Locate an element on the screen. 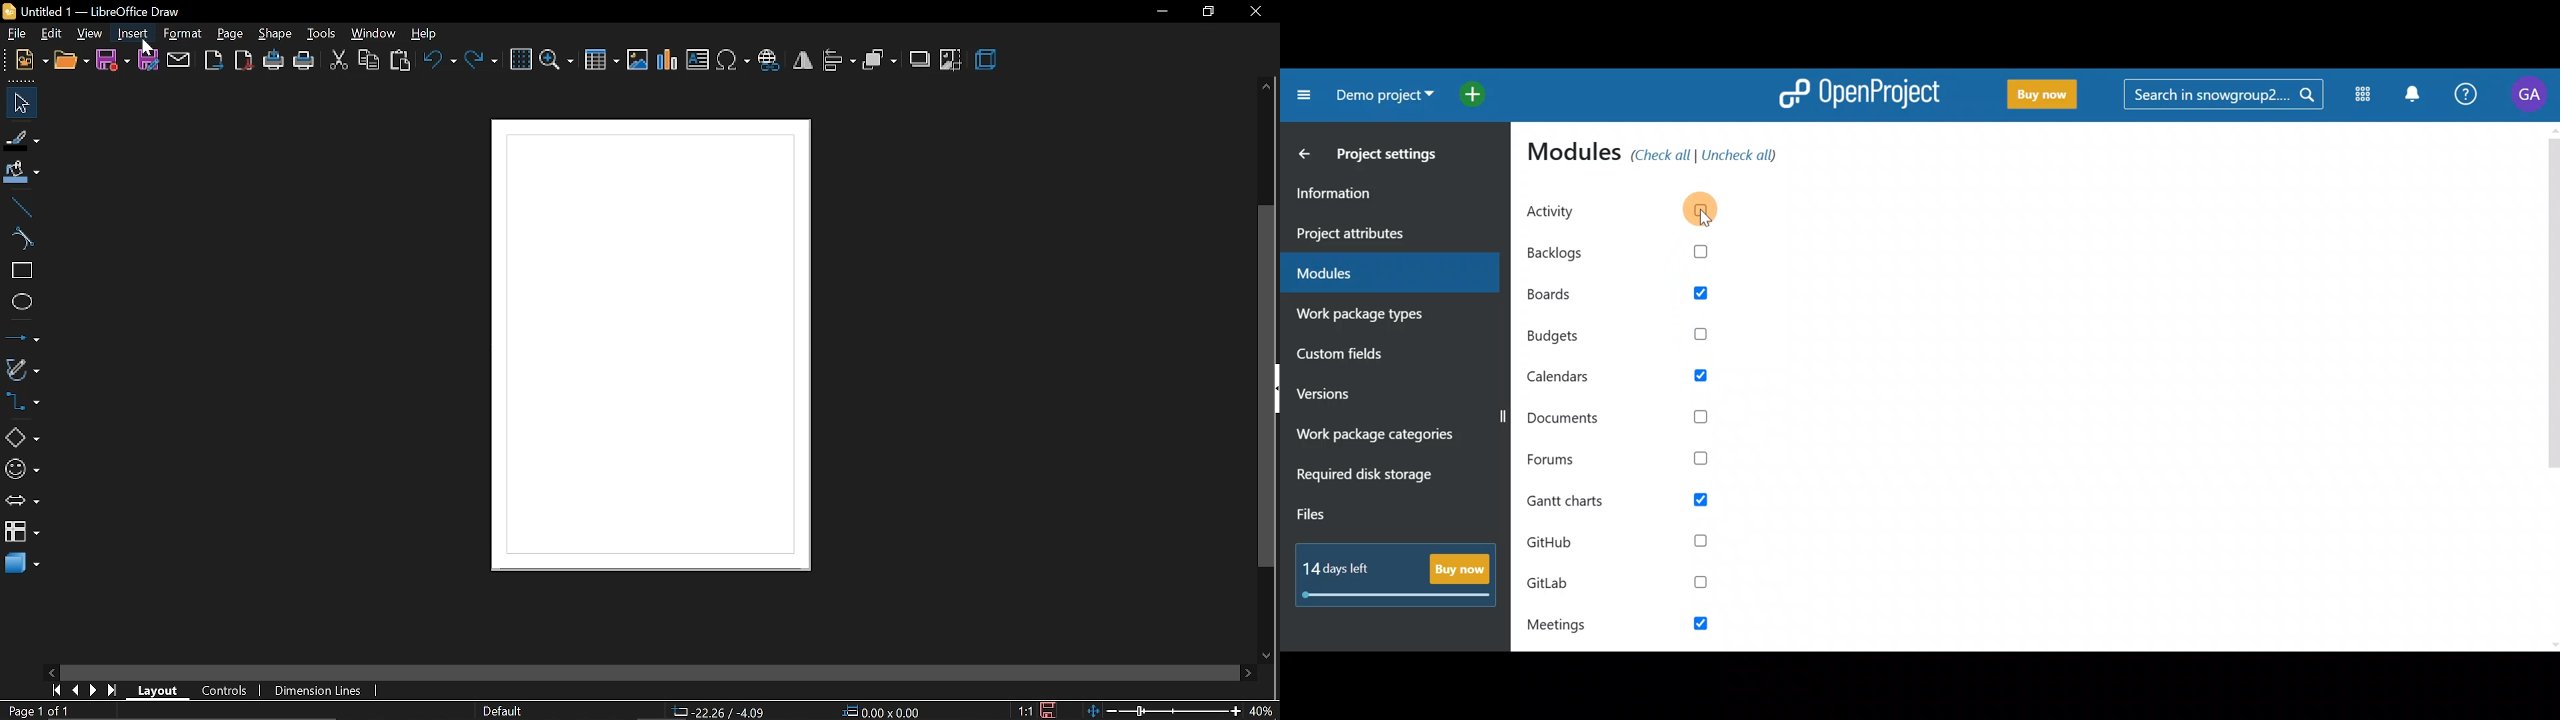  format is located at coordinates (183, 33).